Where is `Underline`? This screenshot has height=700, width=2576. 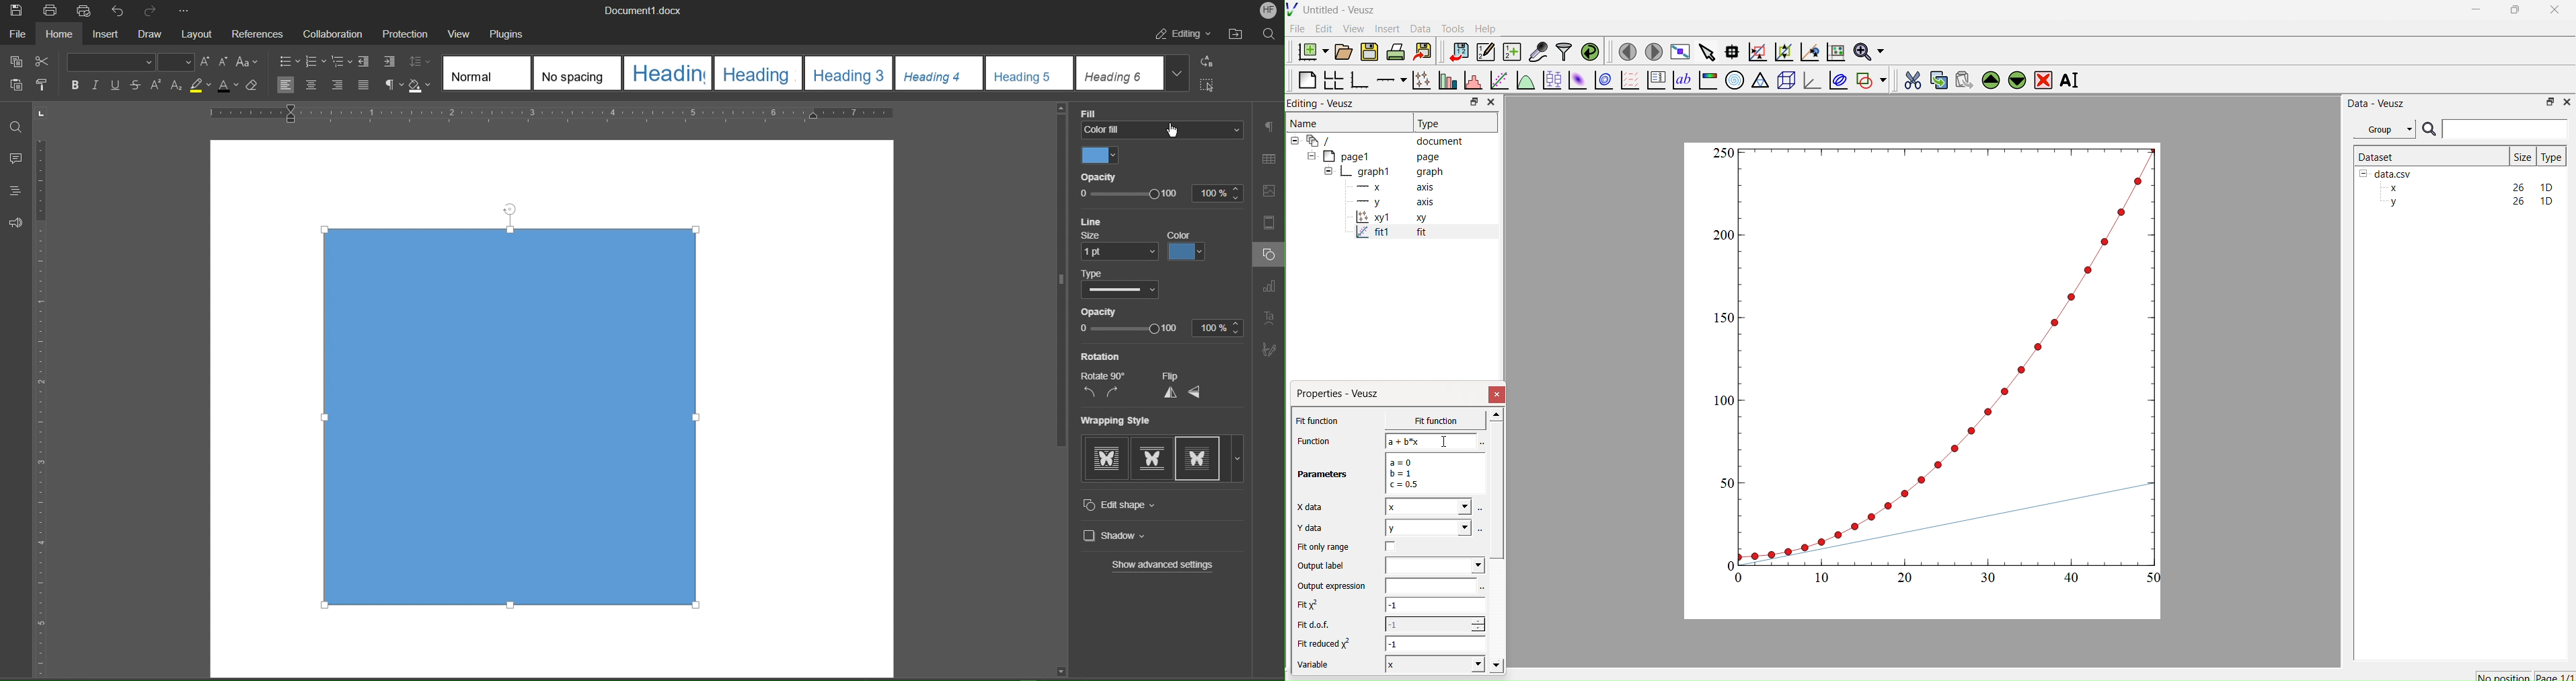
Underline is located at coordinates (119, 85).